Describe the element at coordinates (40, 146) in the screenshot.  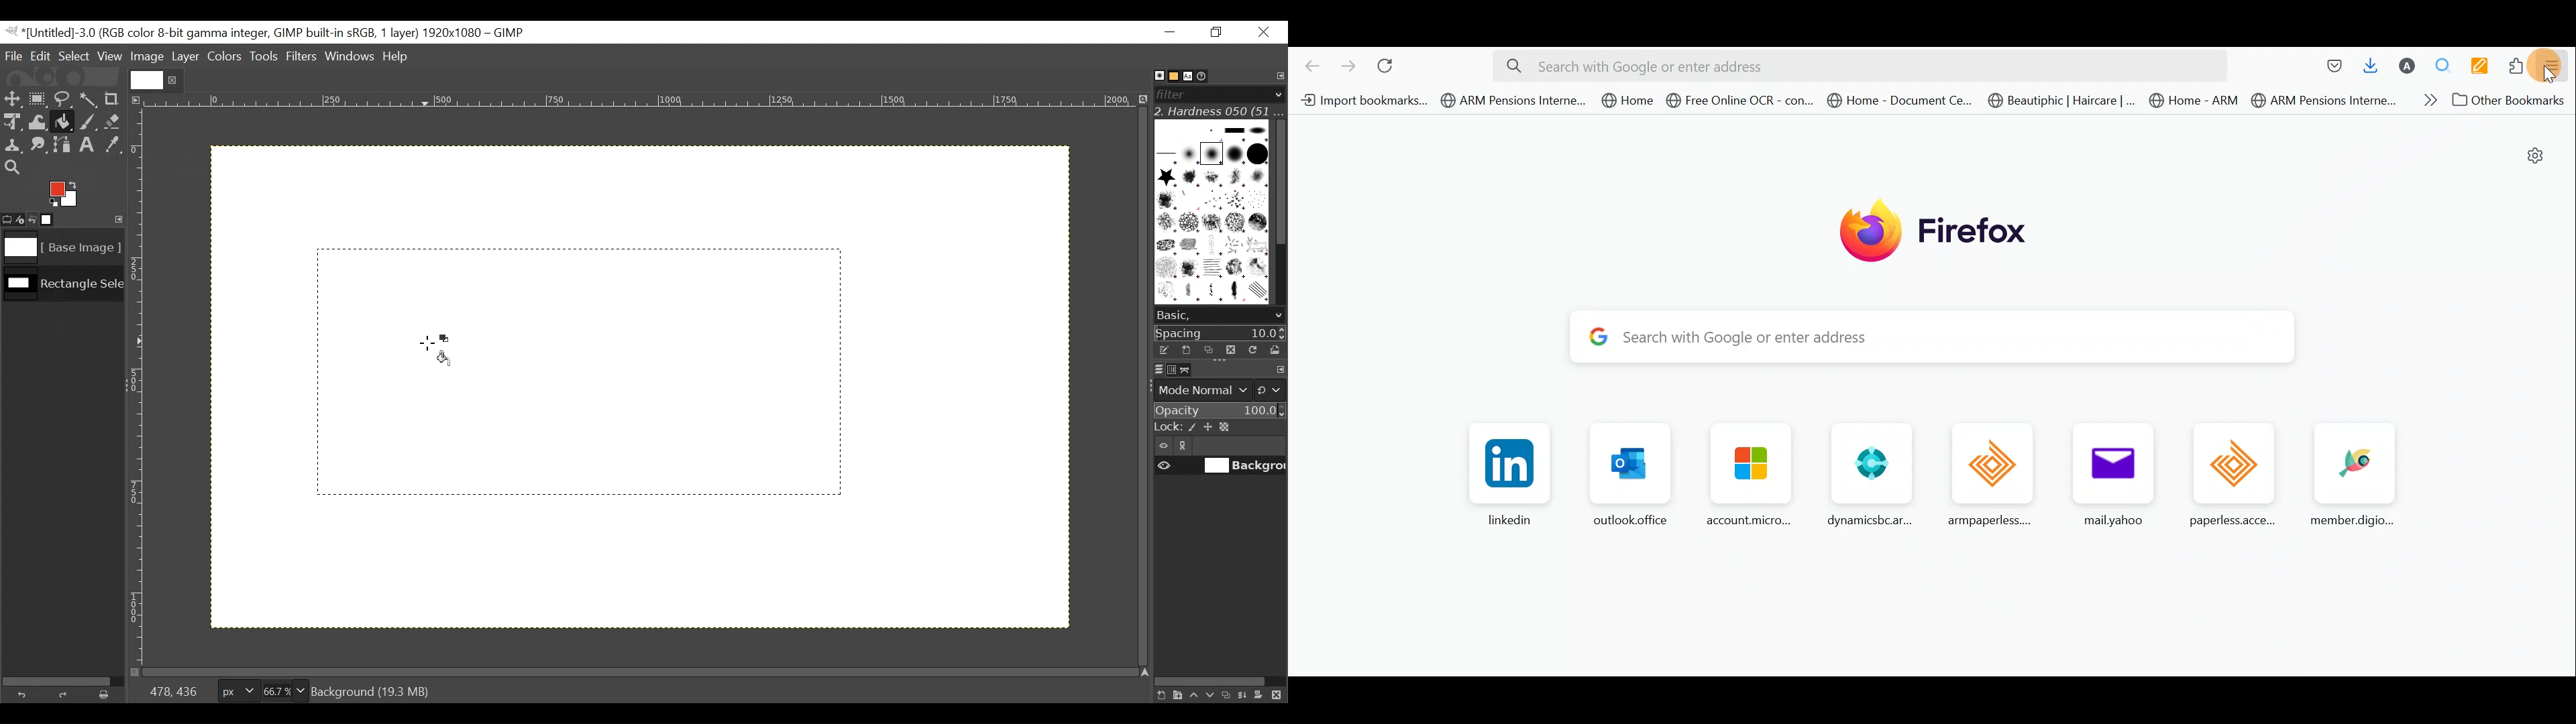
I see `Smudge tool` at that location.